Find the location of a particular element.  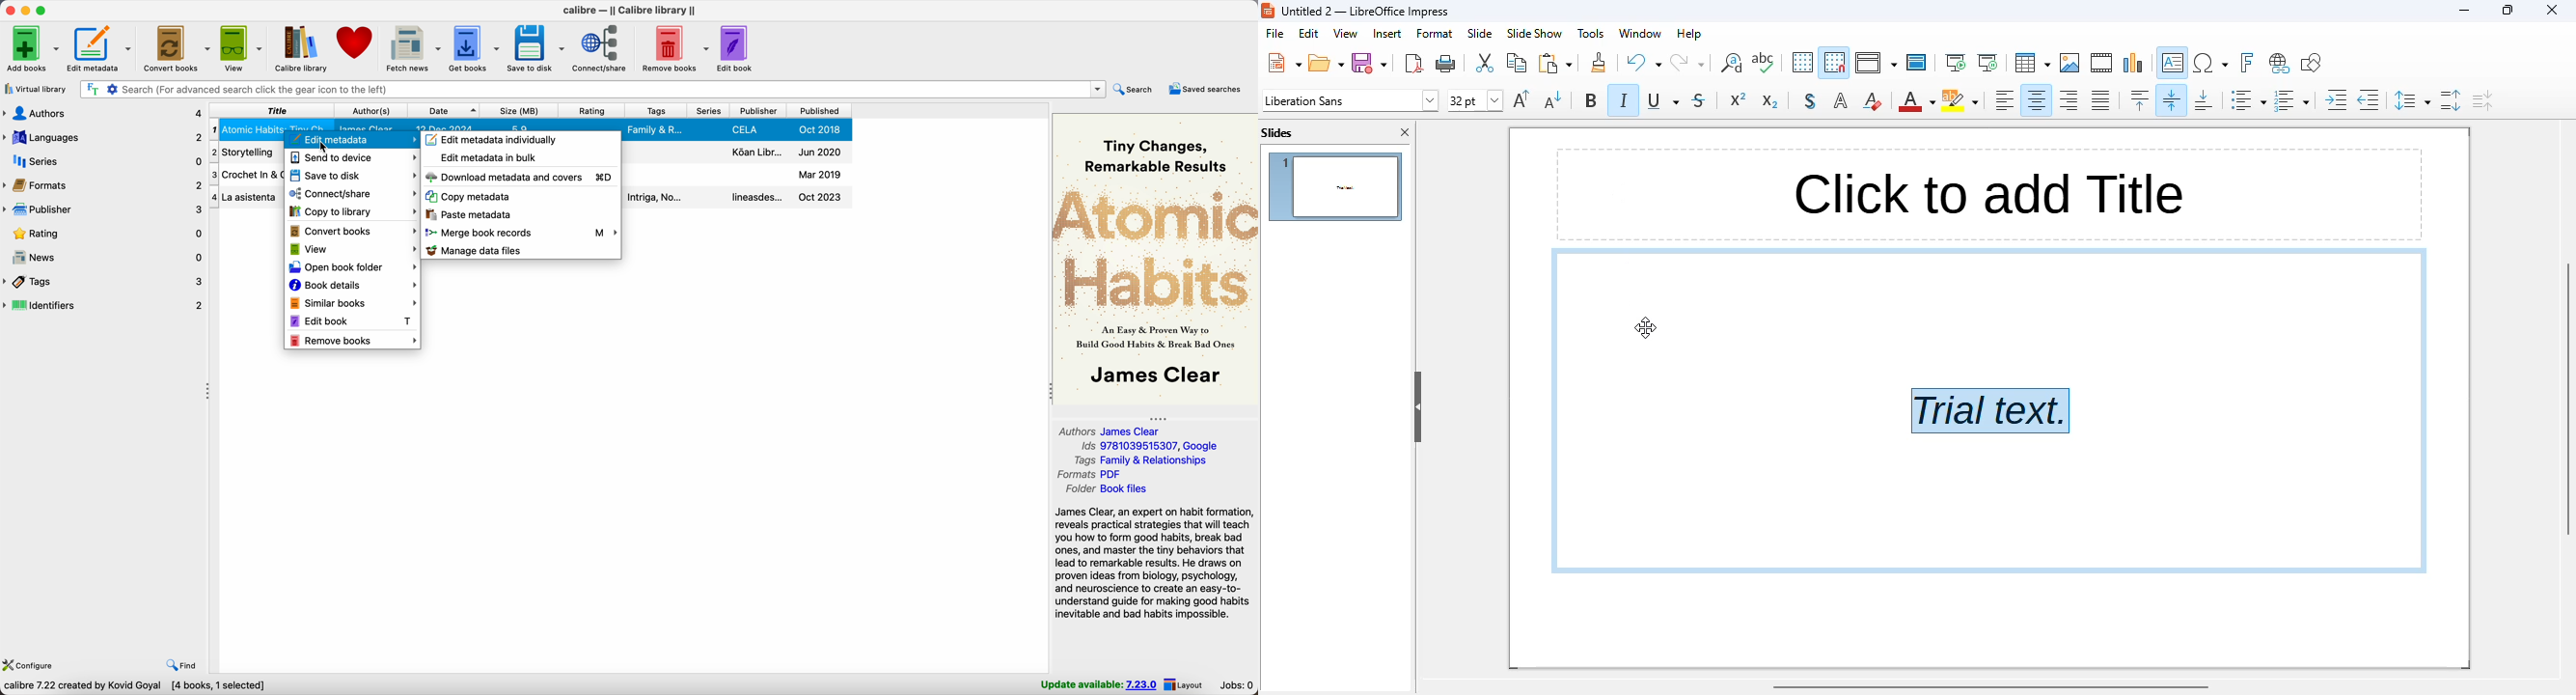

toggle shadow is located at coordinates (1811, 100).